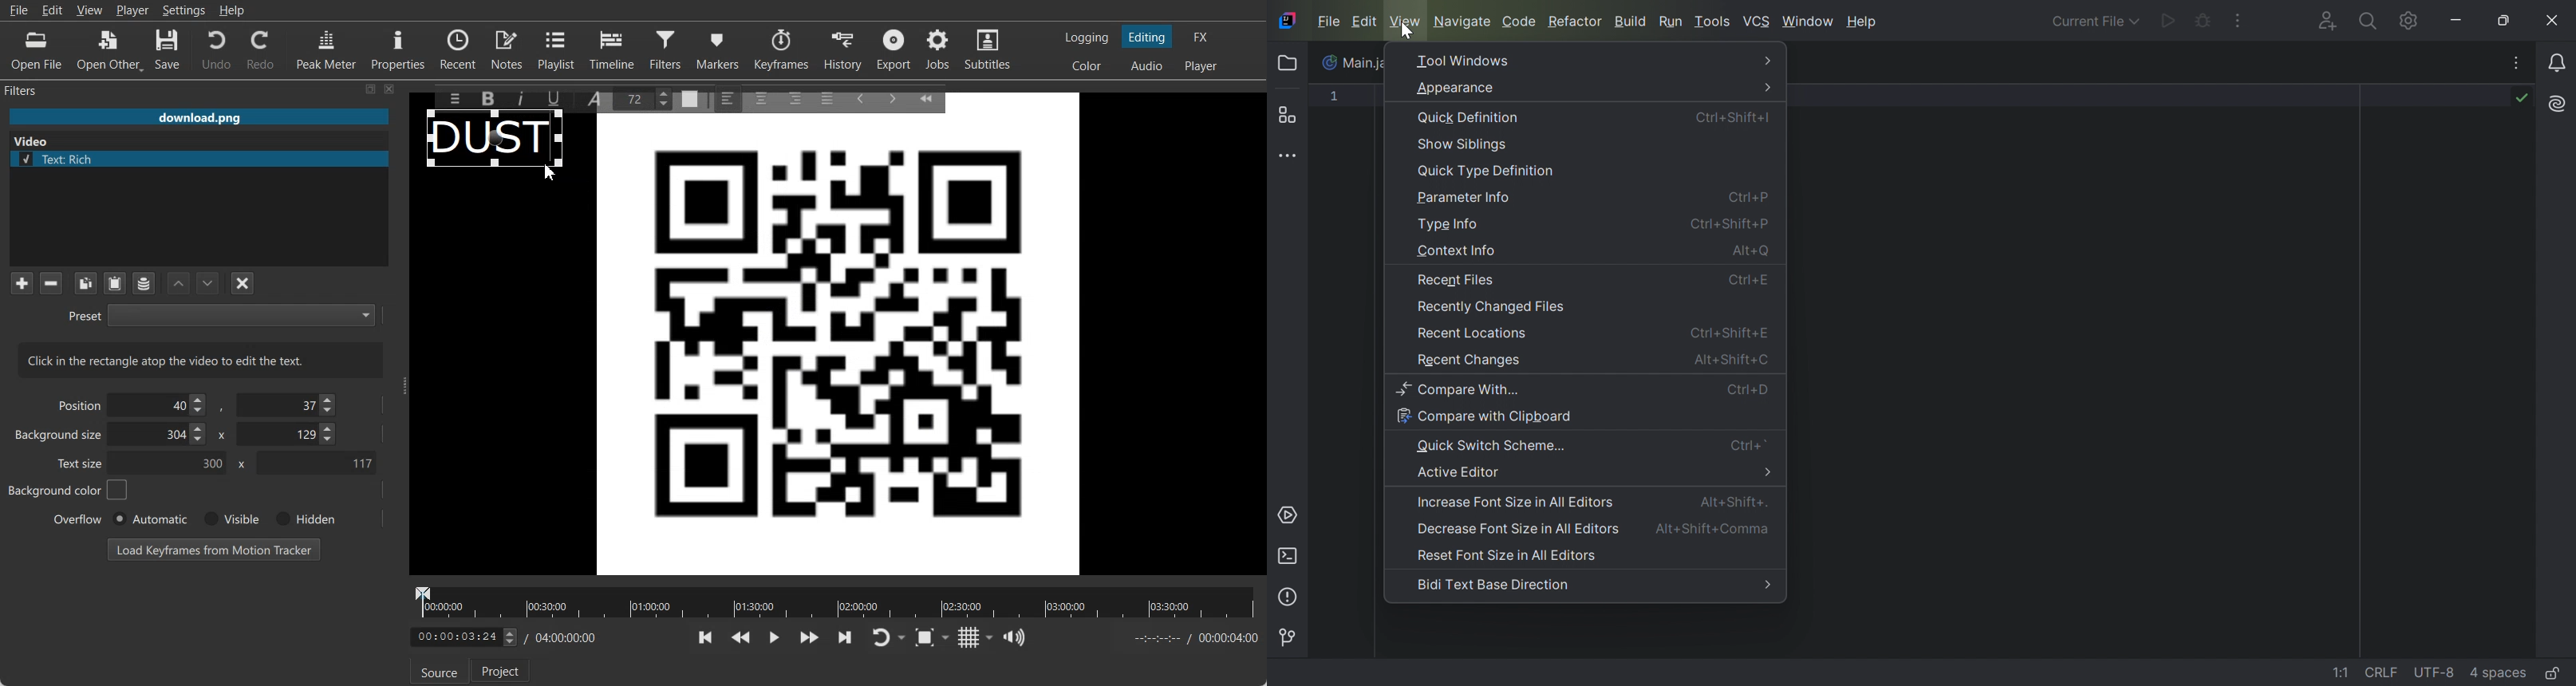 This screenshot has width=2576, height=700. Describe the element at coordinates (1631, 23) in the screenshot. I see `Build` at that location.